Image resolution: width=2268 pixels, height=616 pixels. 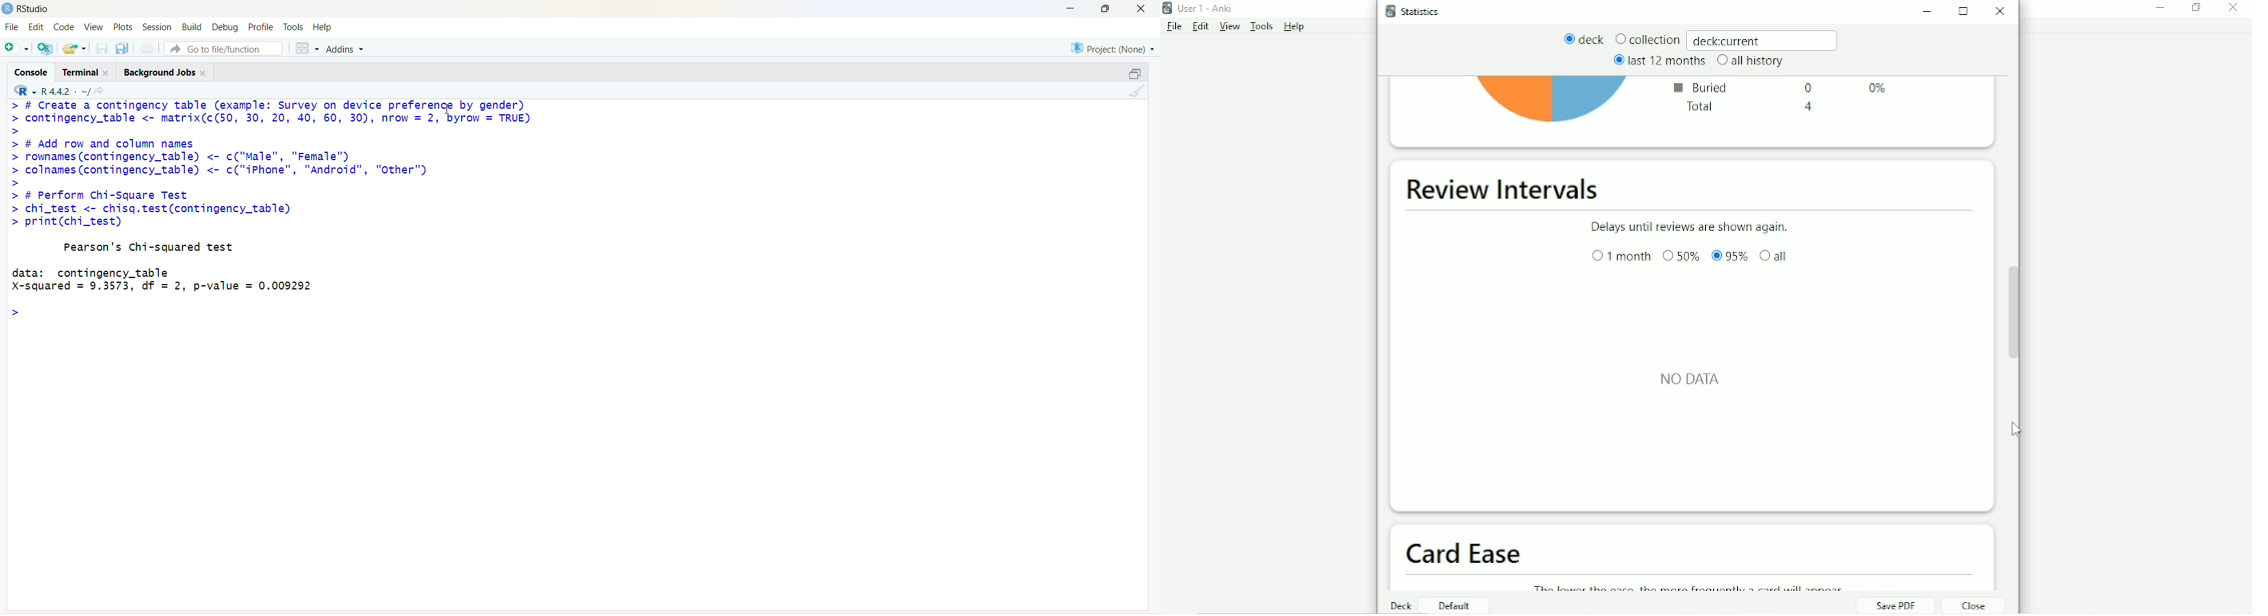 I want to click on Plots., so click(x=123, y=27).